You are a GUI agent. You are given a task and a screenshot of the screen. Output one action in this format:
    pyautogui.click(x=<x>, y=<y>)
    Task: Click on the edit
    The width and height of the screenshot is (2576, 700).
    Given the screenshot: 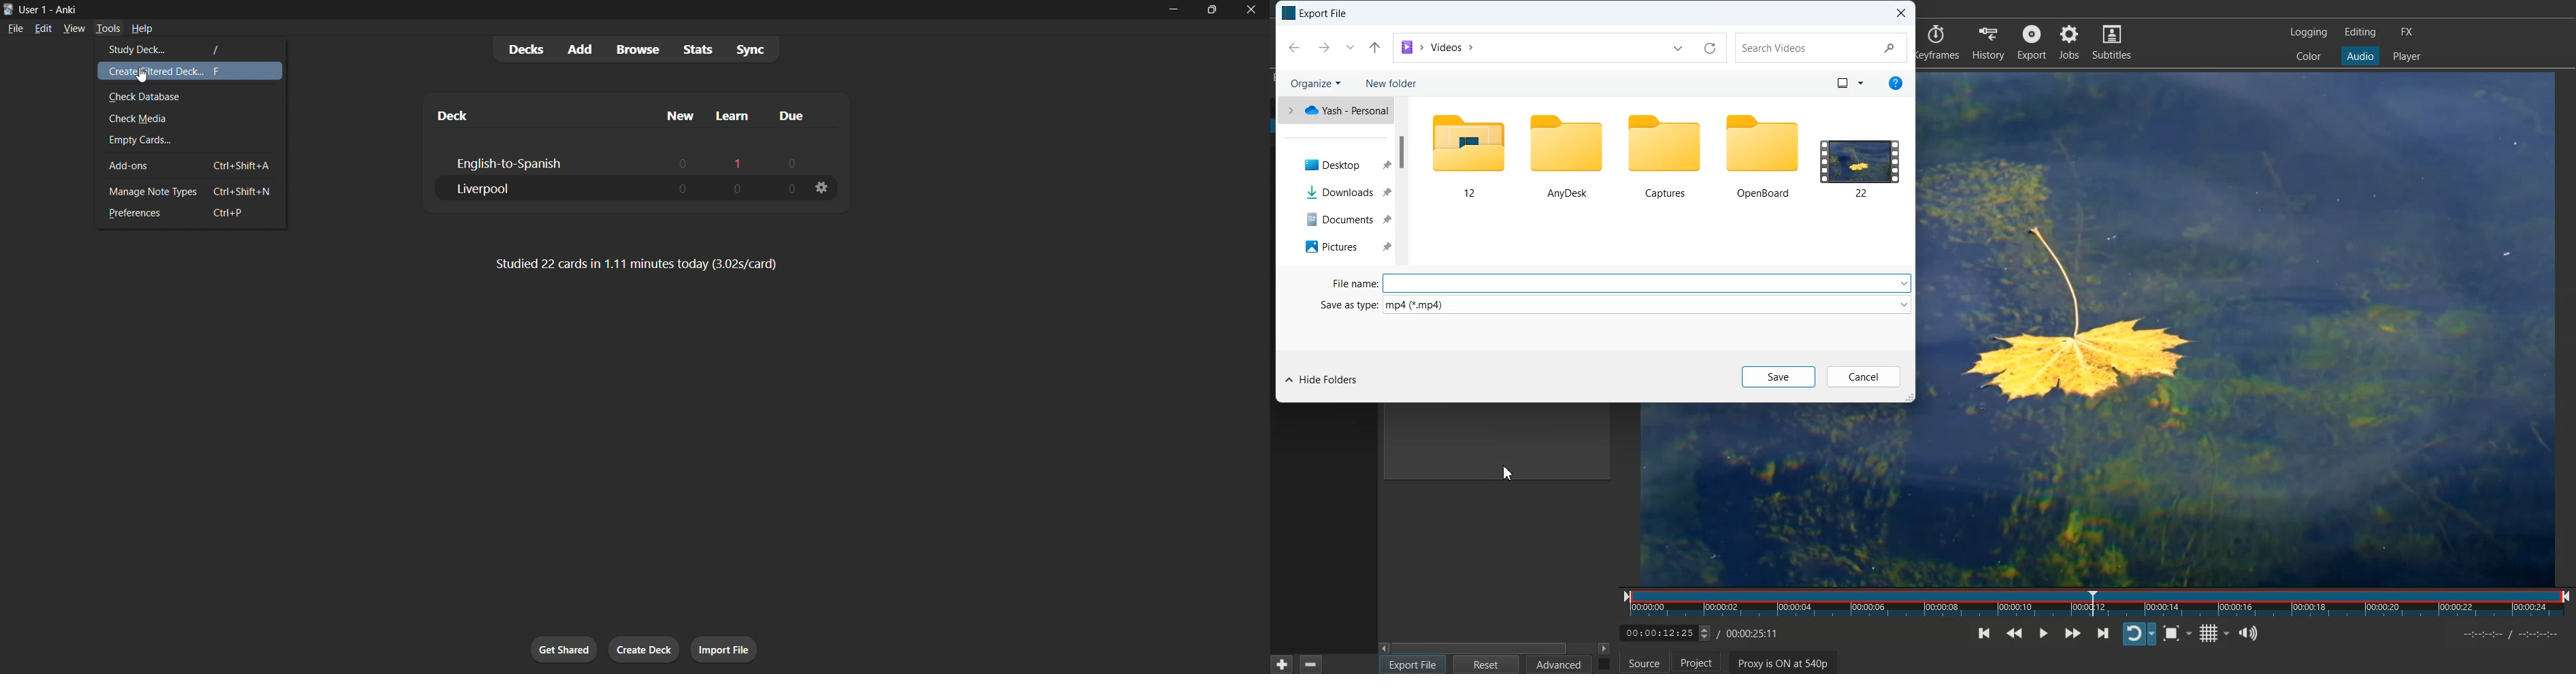 What is the action you would take?
    pyautogui.click(x=43, y=27)
    